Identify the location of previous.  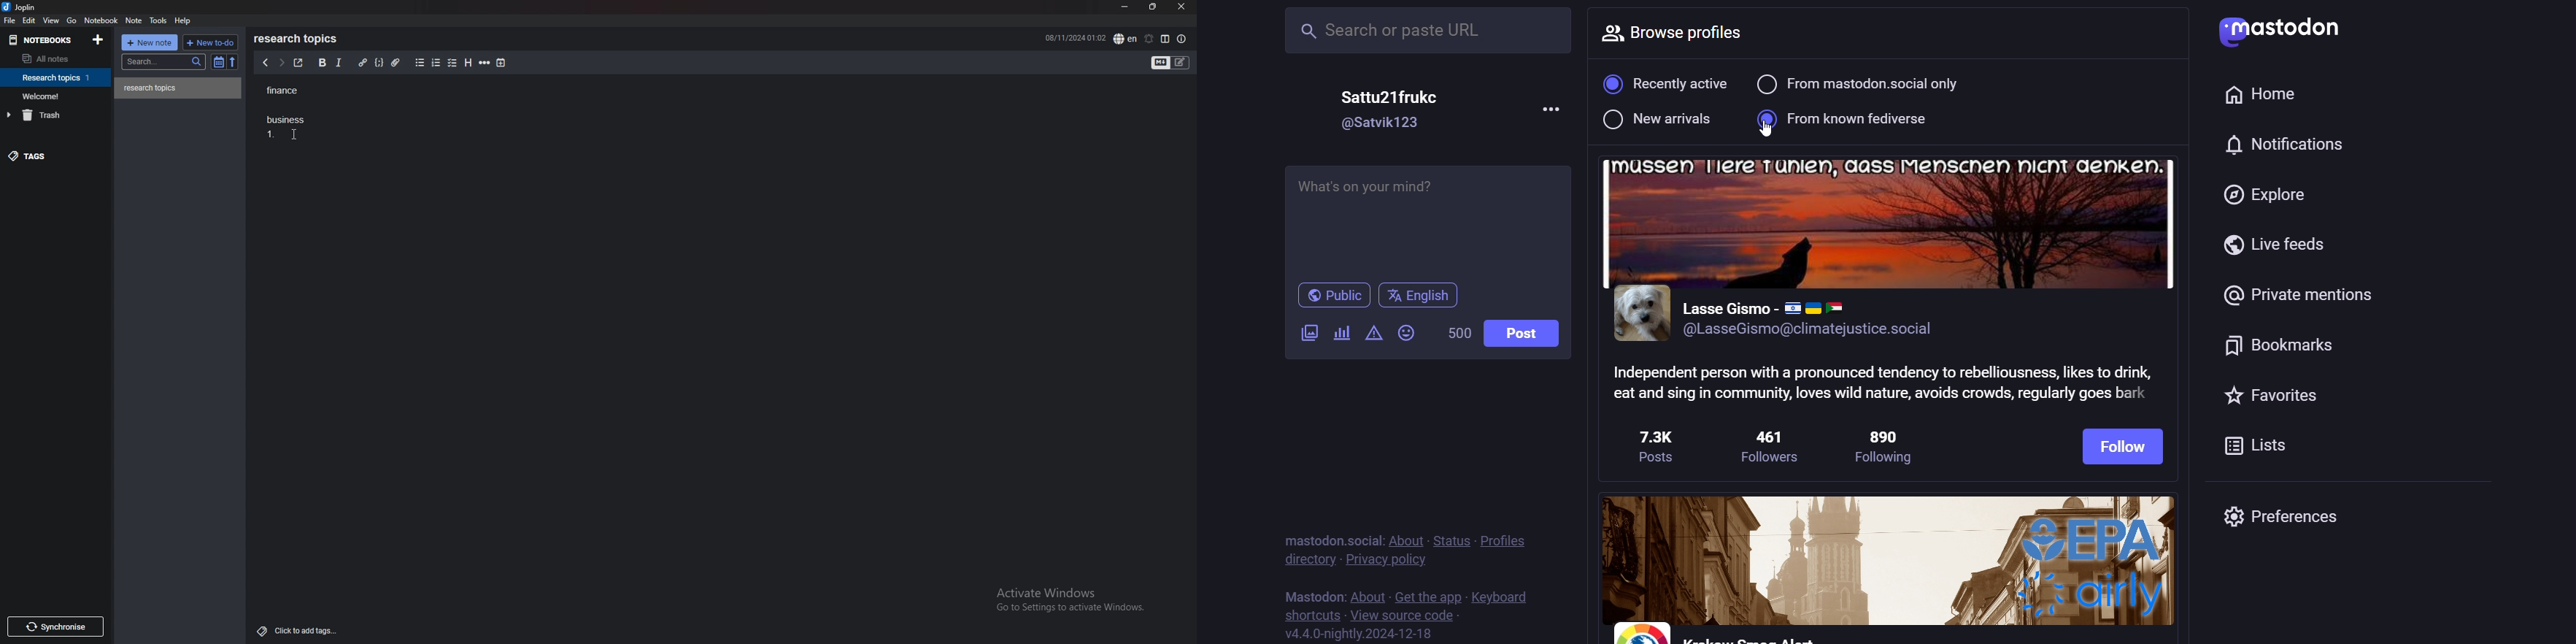
(266, 64).